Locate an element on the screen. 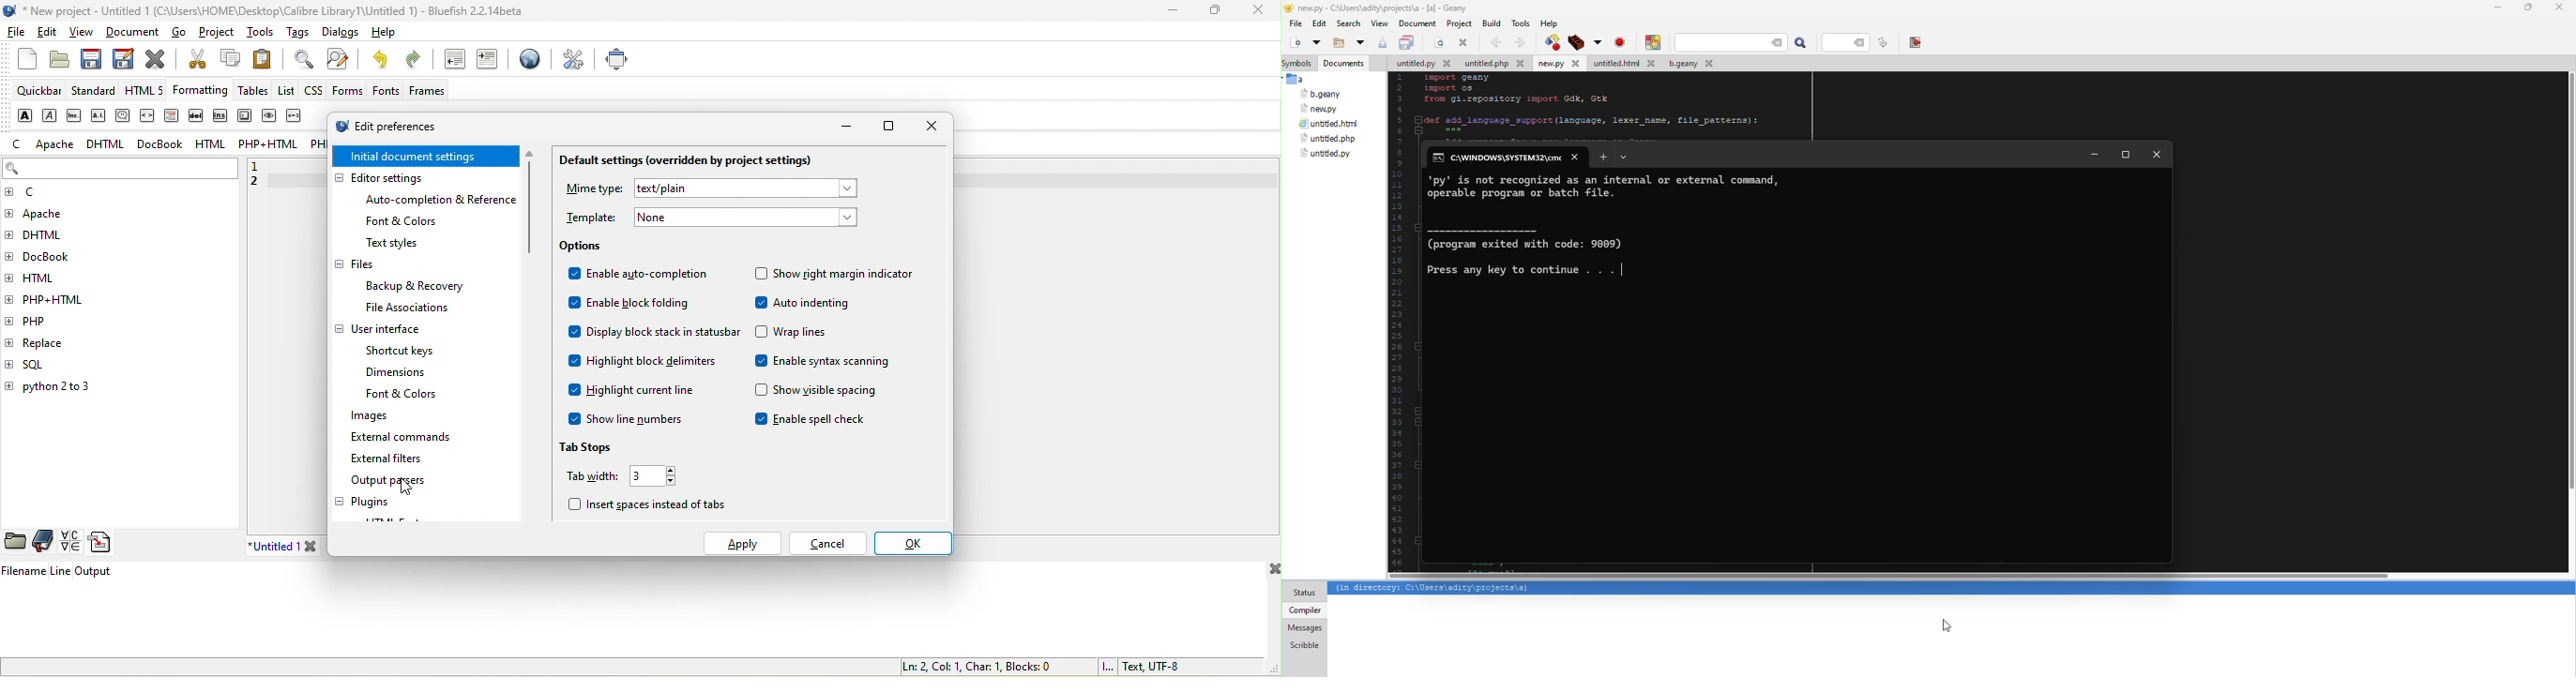 This screenshot has height=700, width=2576. minimize is located at coordinates (848, 128).